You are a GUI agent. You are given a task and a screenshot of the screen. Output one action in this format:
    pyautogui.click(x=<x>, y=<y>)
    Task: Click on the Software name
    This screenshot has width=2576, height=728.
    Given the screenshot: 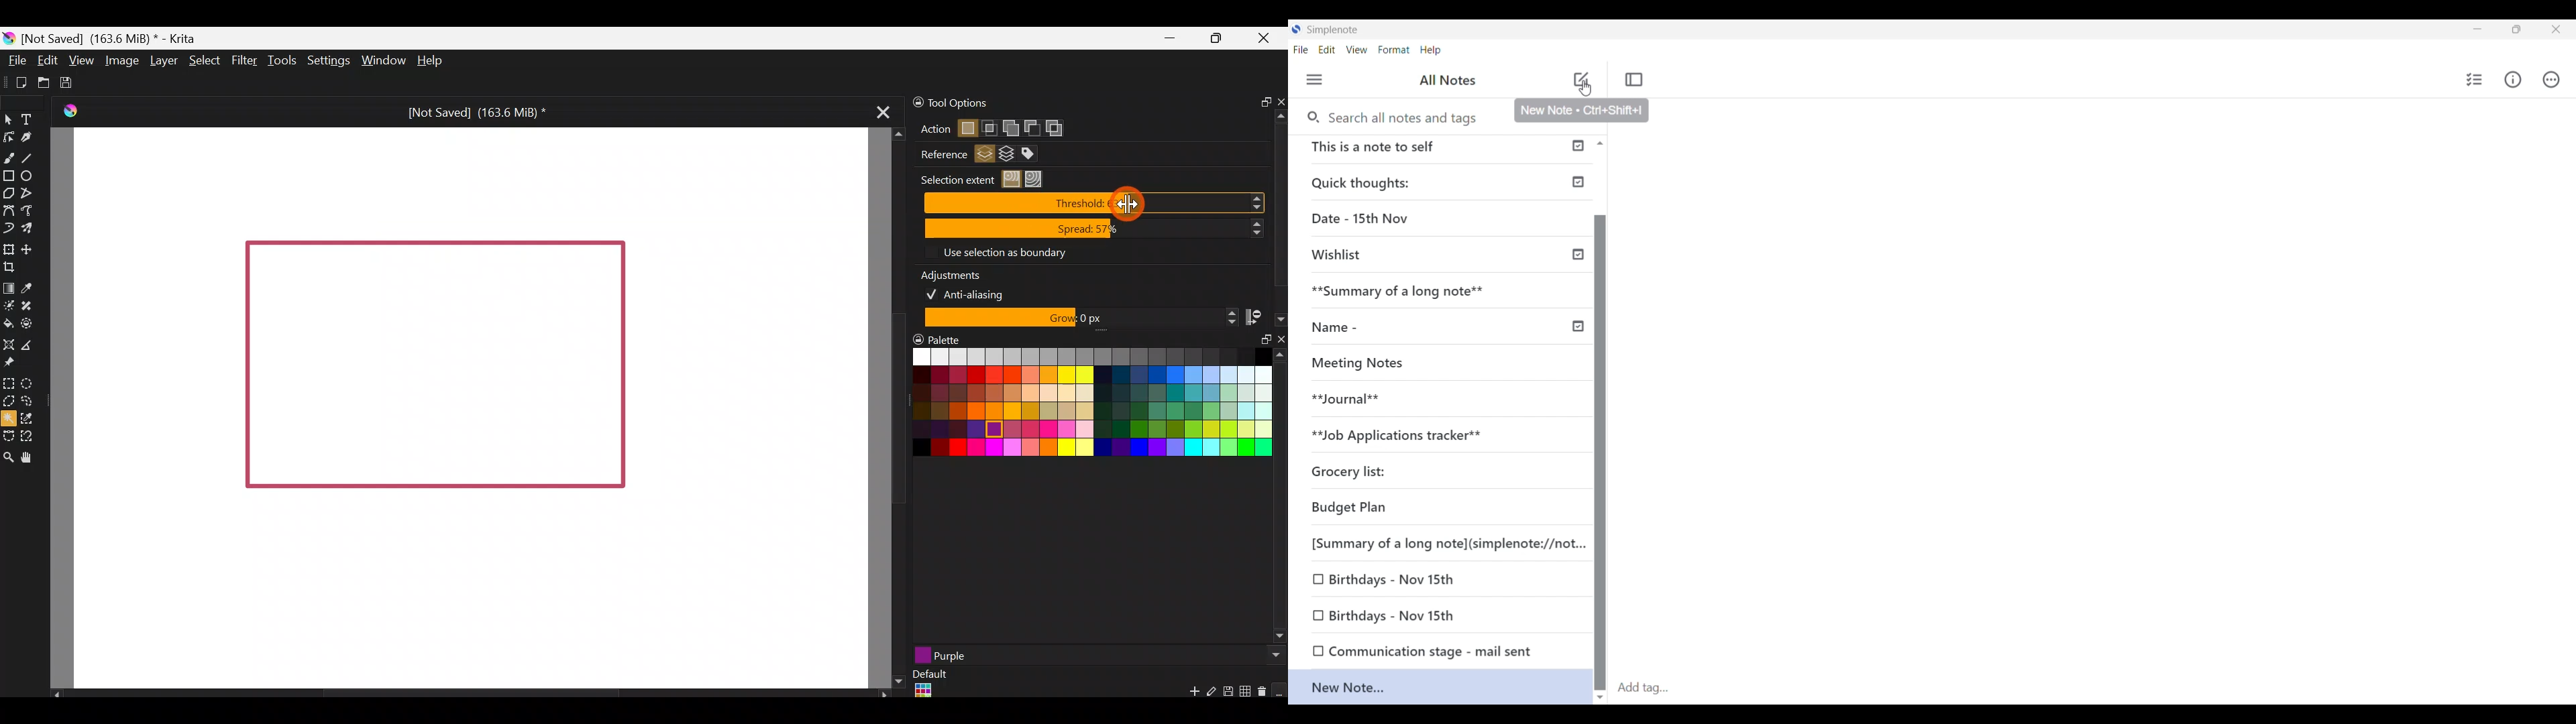 What is the action you would take?
    pyautogui.click(x=1334, y=30)
    